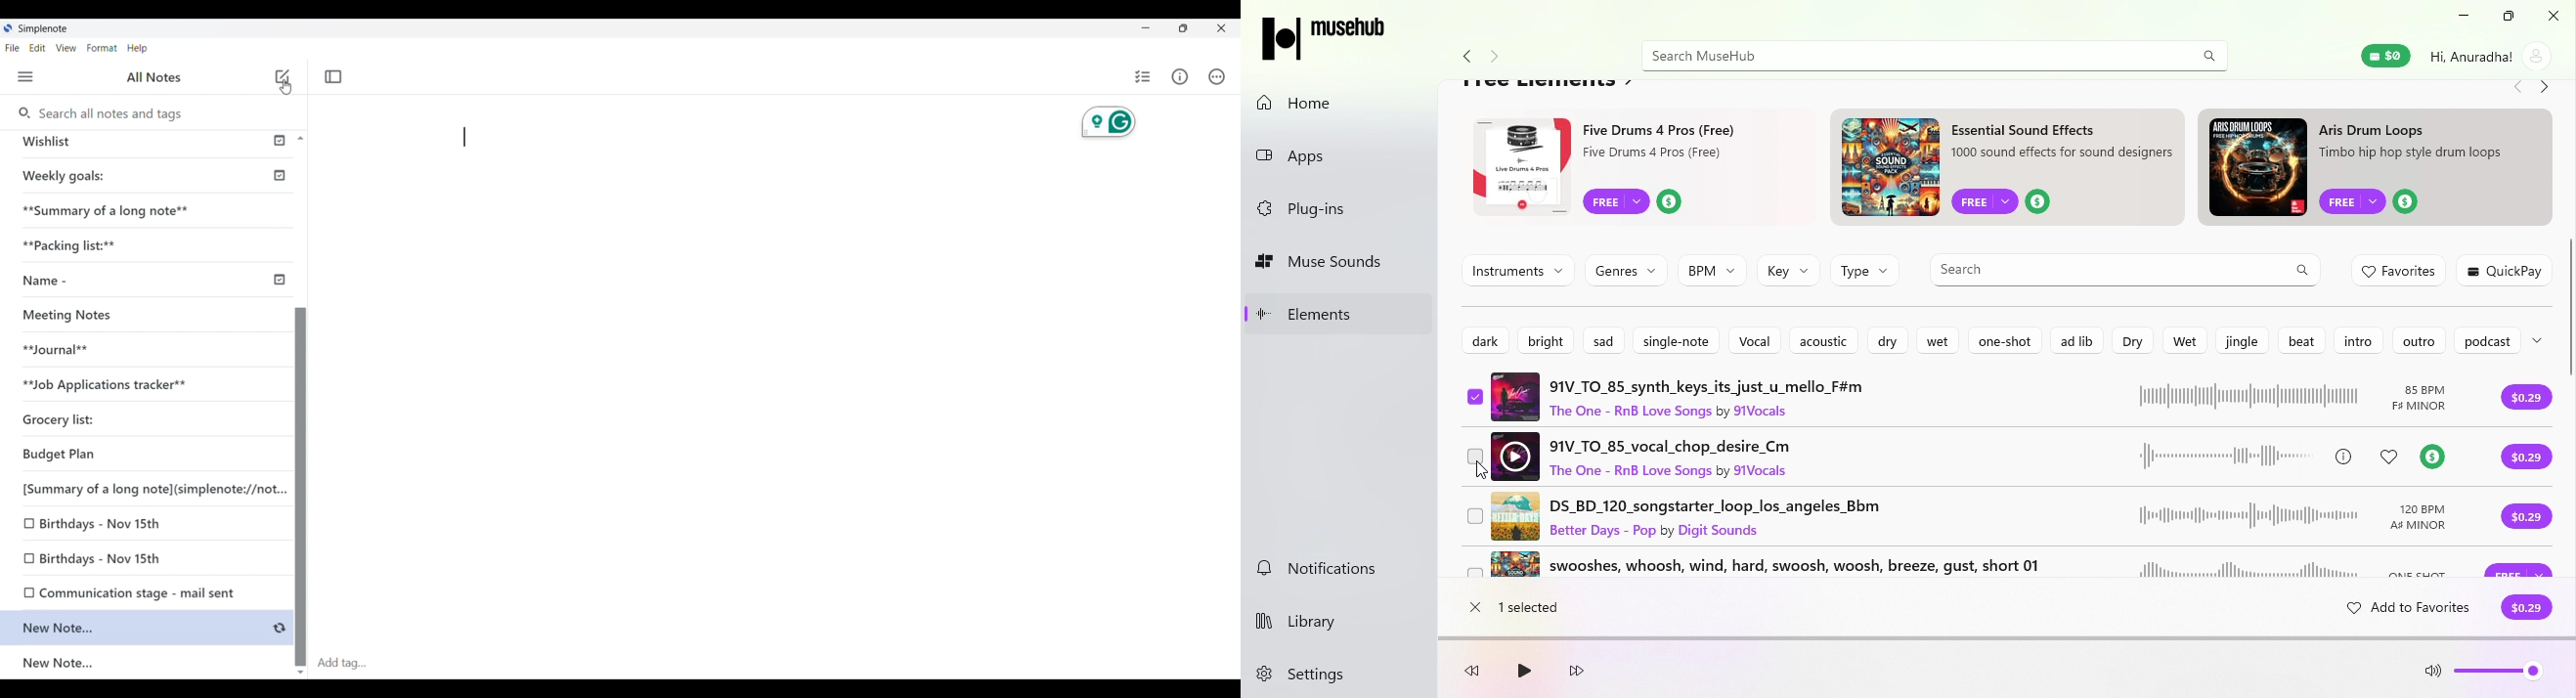 The height and width of the screenshot is (700, 2576). Describe the element at coordinates (2515, 89) in the screenshot. I see `Navigate back` at that location.